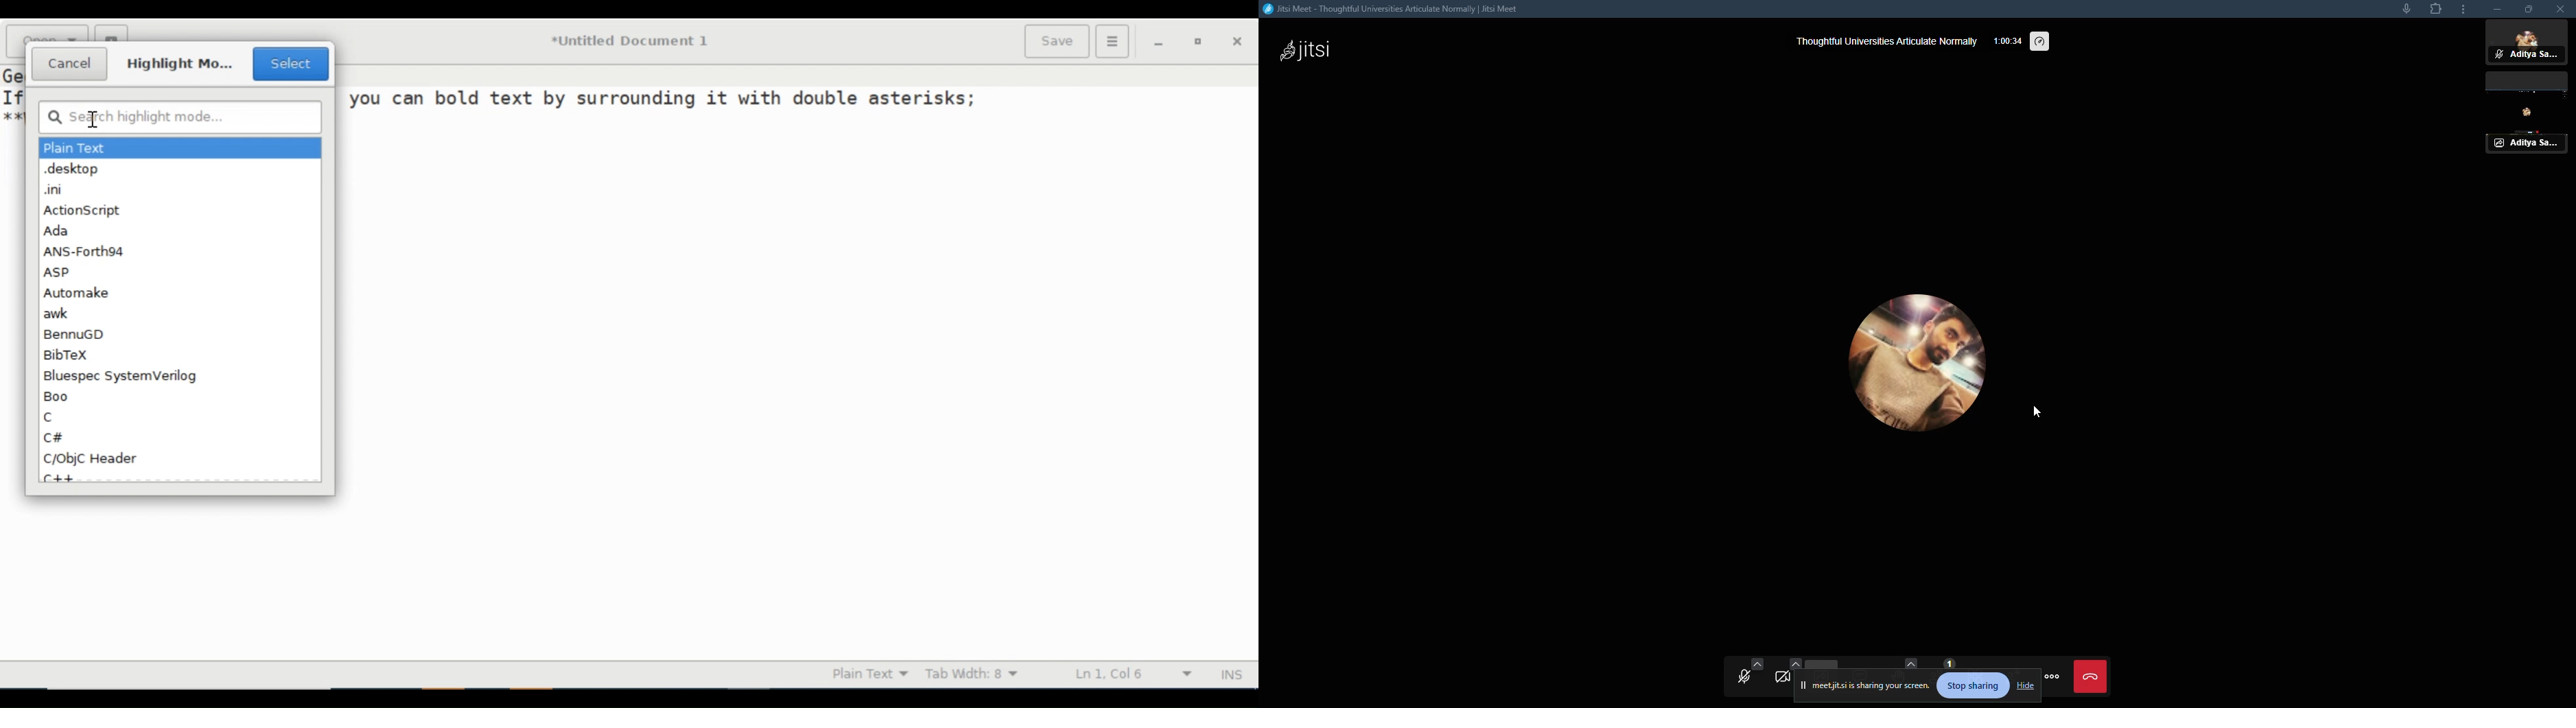 Image resolution: width=2576 pixels, height=728 pixels. What do you see at coordinates (70, 64) in the screenshot?
I see `Cancel` at bounding box center [70, 64].